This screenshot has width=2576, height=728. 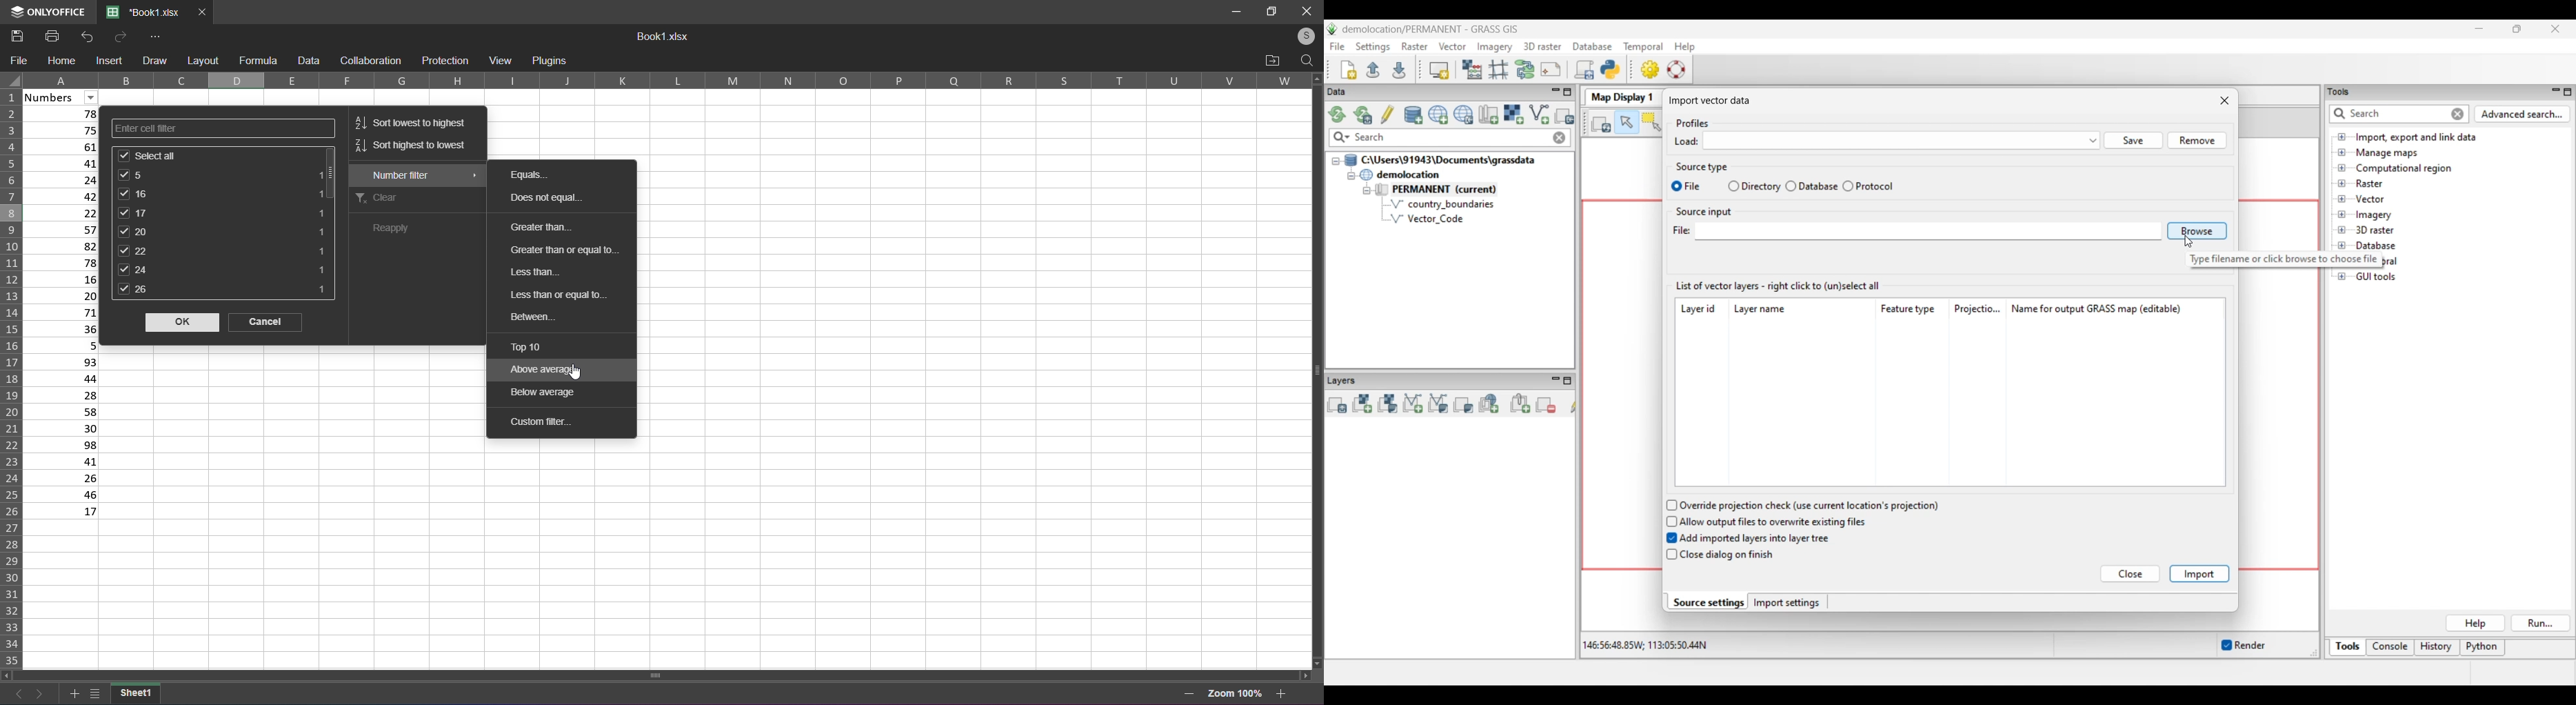 I want to click on 98, so click(x=61, y=445).